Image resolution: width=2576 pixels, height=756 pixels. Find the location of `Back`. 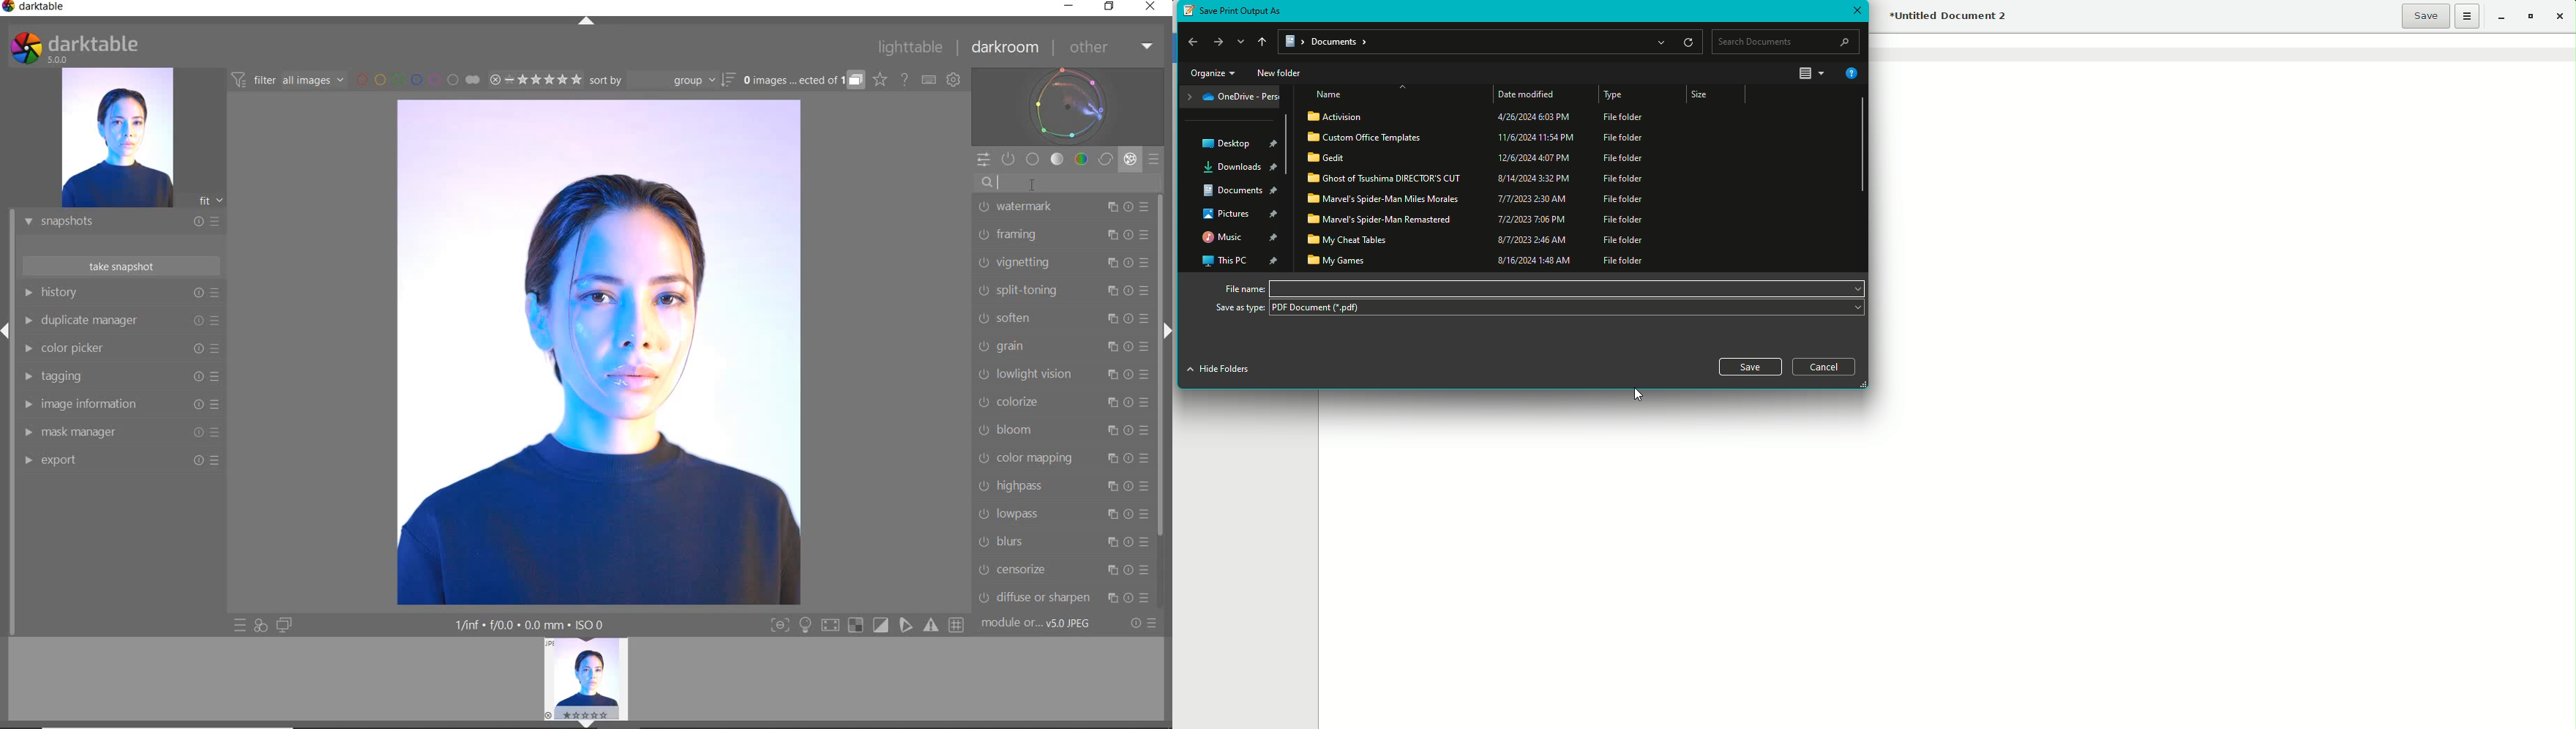

Back is located at coordinates (1190, 42).